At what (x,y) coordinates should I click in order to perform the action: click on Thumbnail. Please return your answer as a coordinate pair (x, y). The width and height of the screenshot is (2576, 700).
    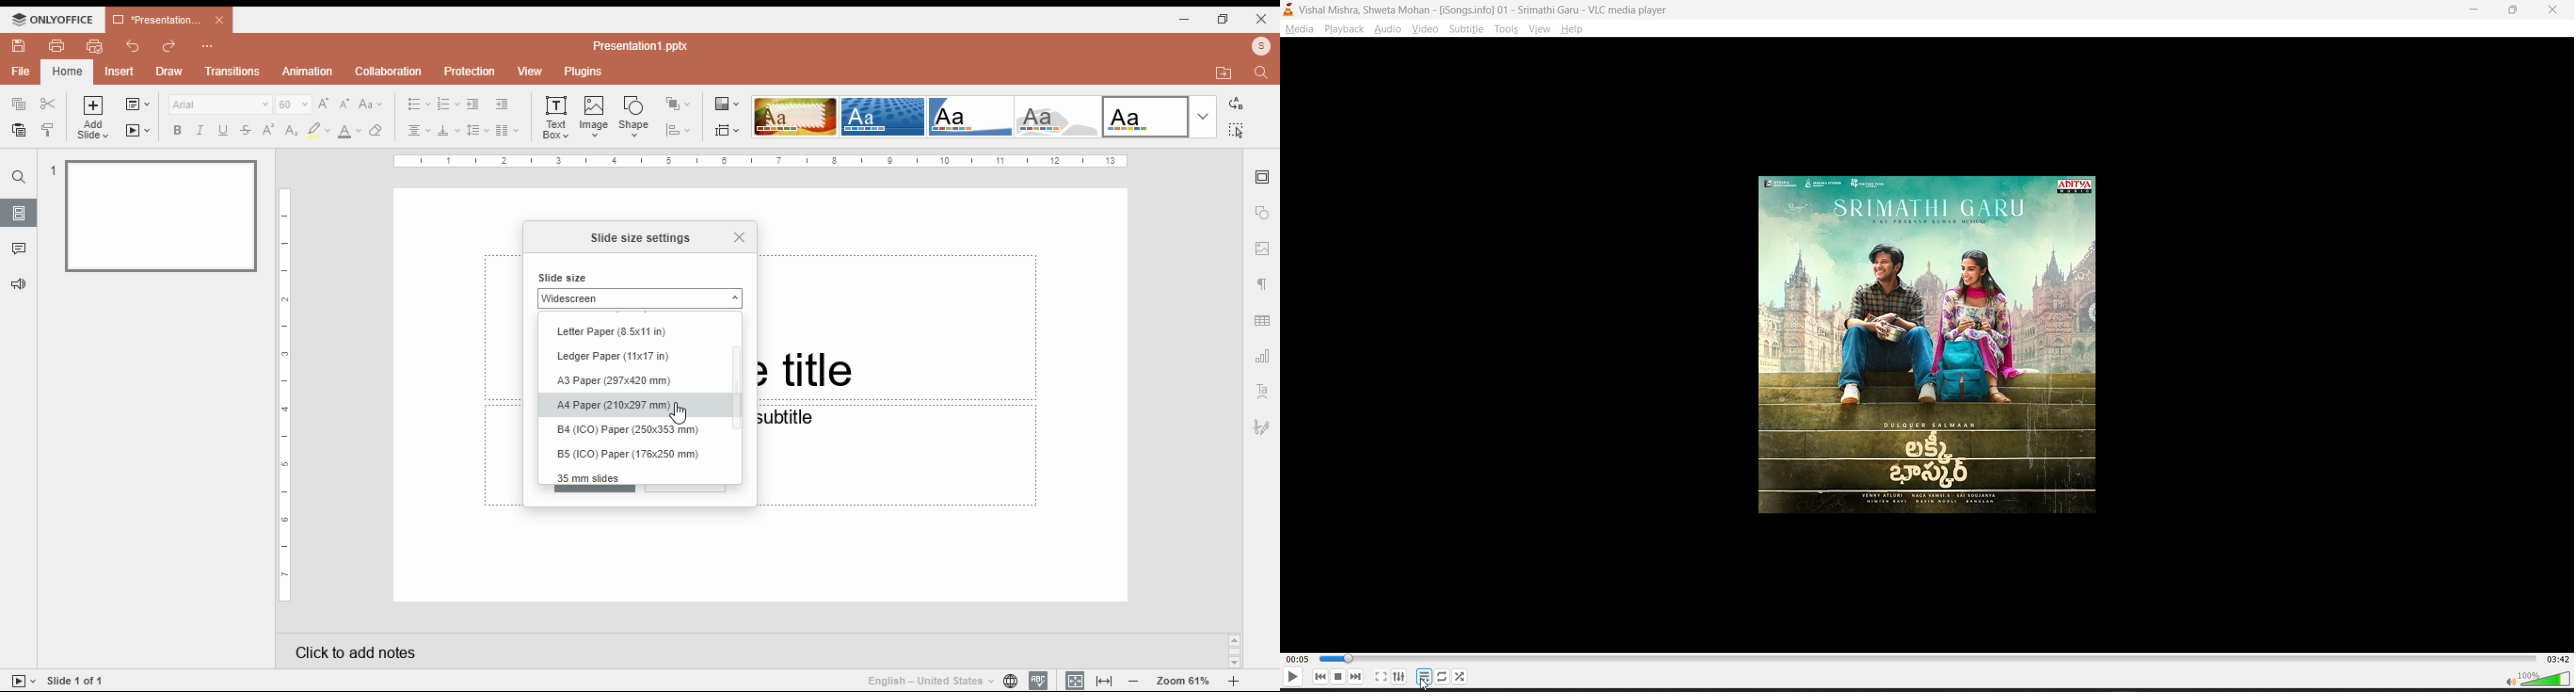
    Looking at the image, I should click on (1929, 344).